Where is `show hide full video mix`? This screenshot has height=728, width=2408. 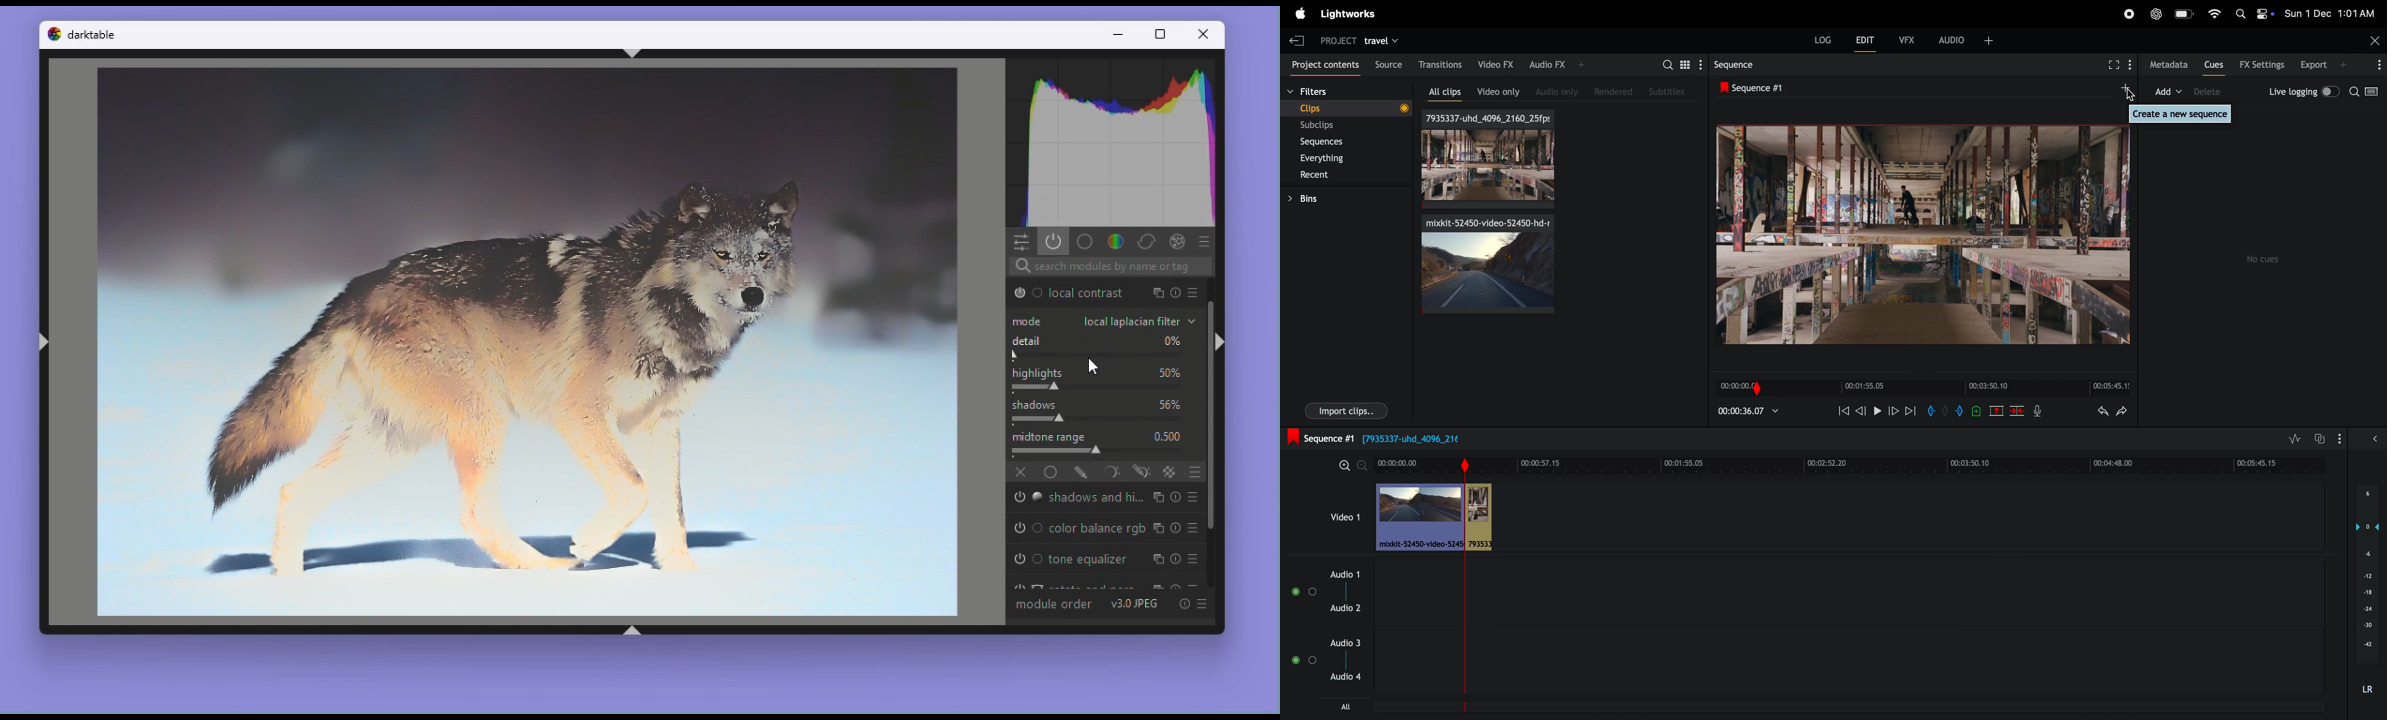
show hide full video mix is located at coordinates (2375, 439).